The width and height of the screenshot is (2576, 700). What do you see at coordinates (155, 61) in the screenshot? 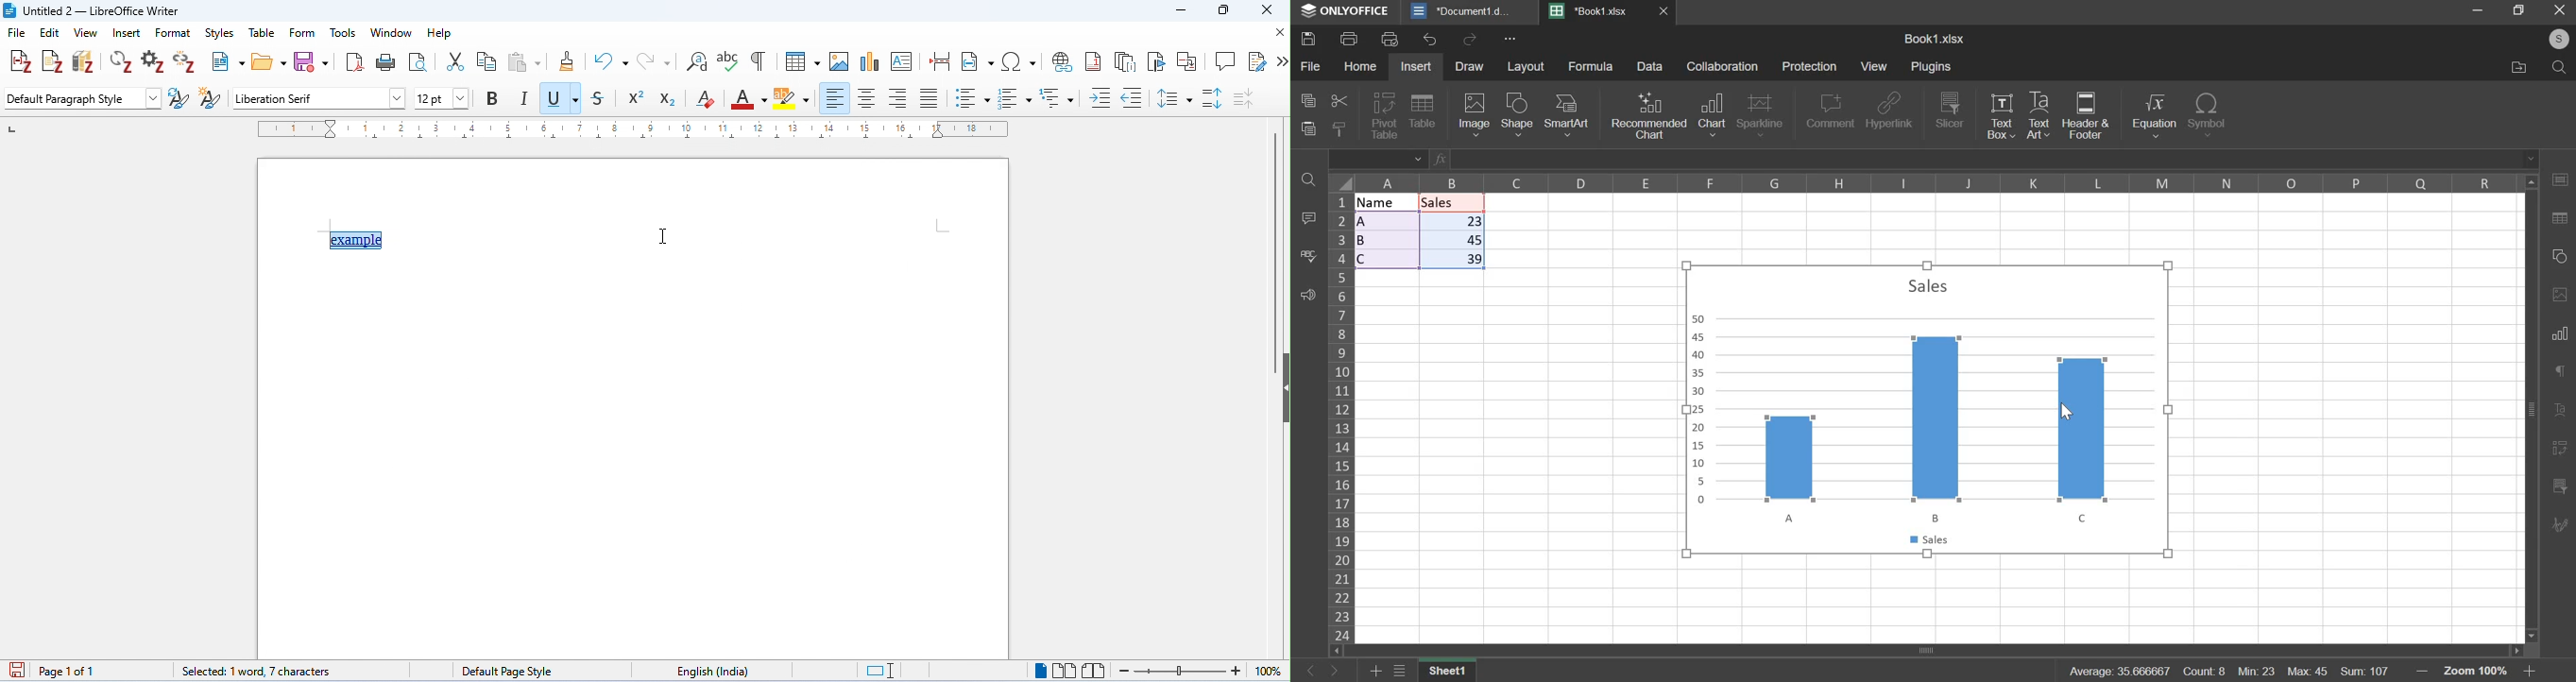
I see `set document preference` at bounding box center [155, 61].